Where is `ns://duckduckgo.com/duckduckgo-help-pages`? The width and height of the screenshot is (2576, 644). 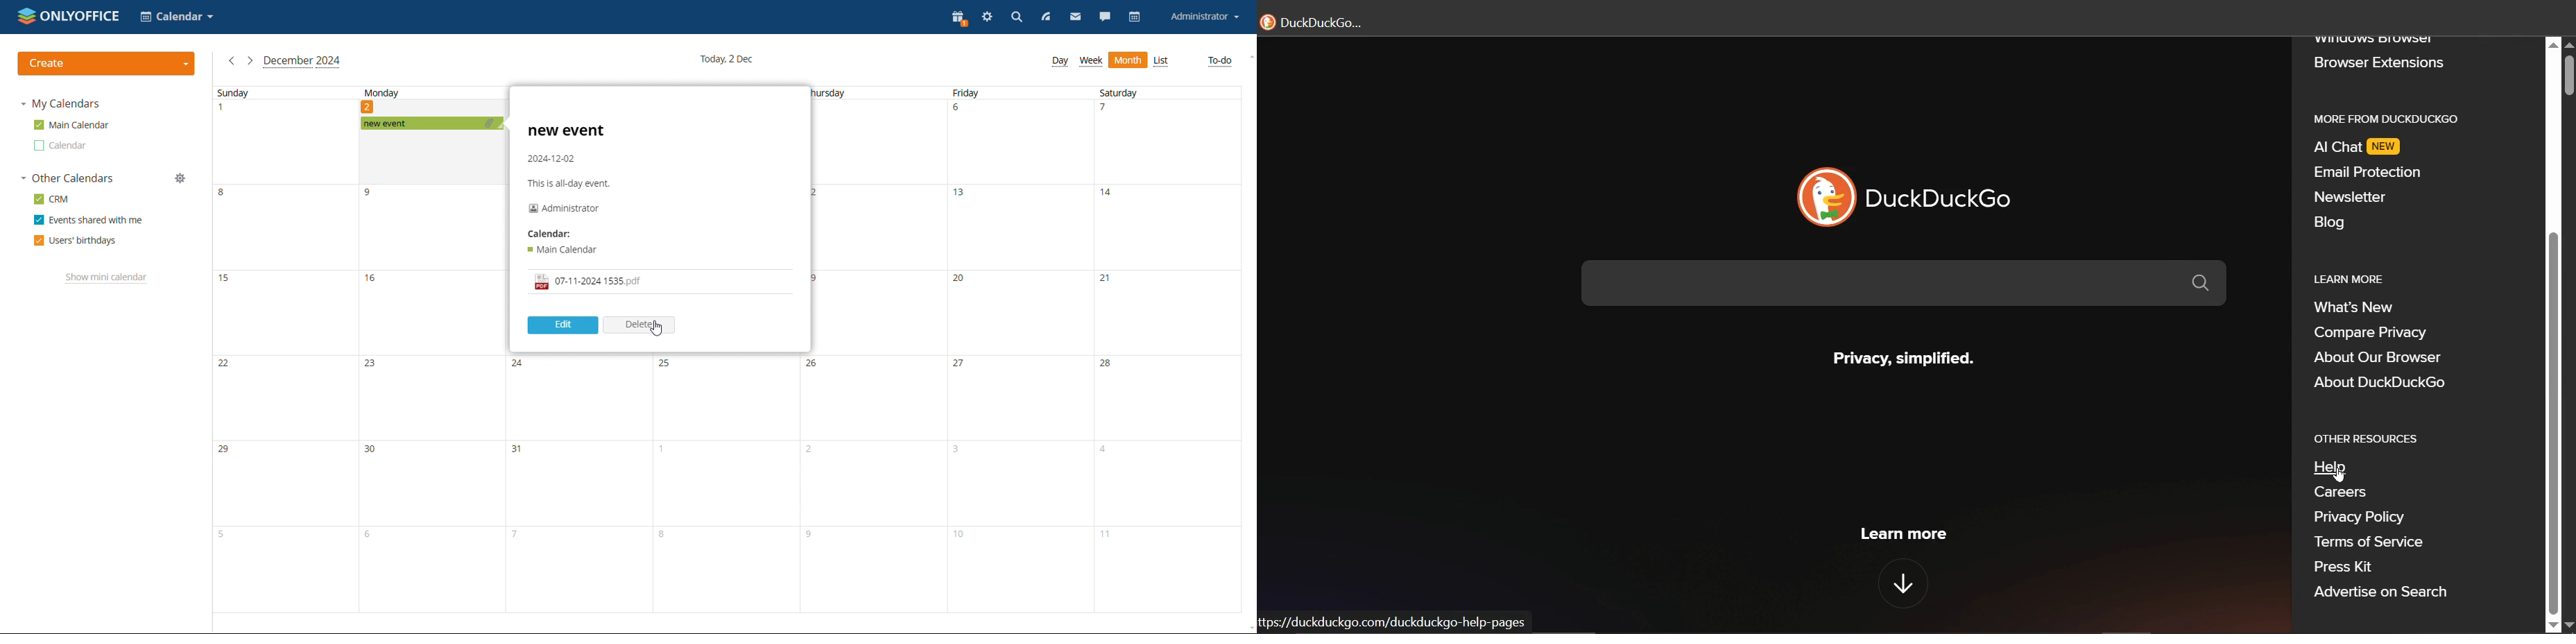
ns://duckduckgo.com/duckduckgo-help-pages is located at coordinates (1391, 624).